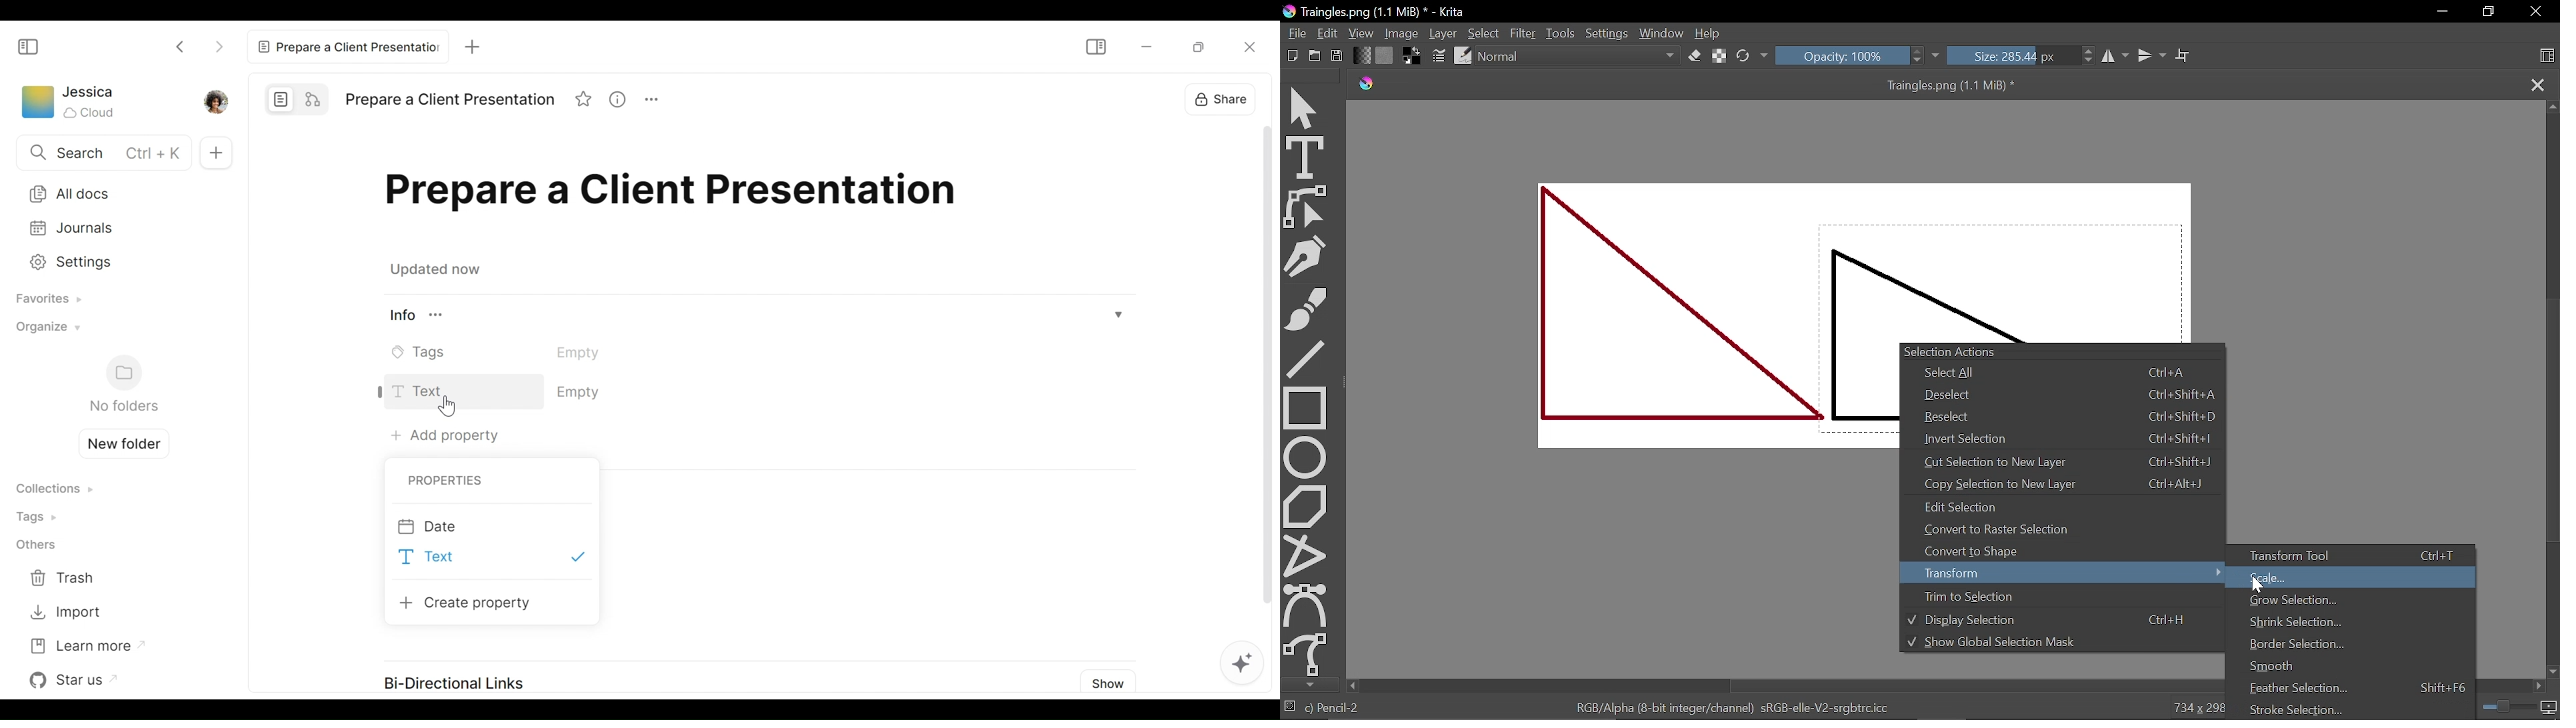  What do you see at coordinates (1718, 57) in the screenshot?
I see `Preserve alpha` at bounding box center [1718, 57].